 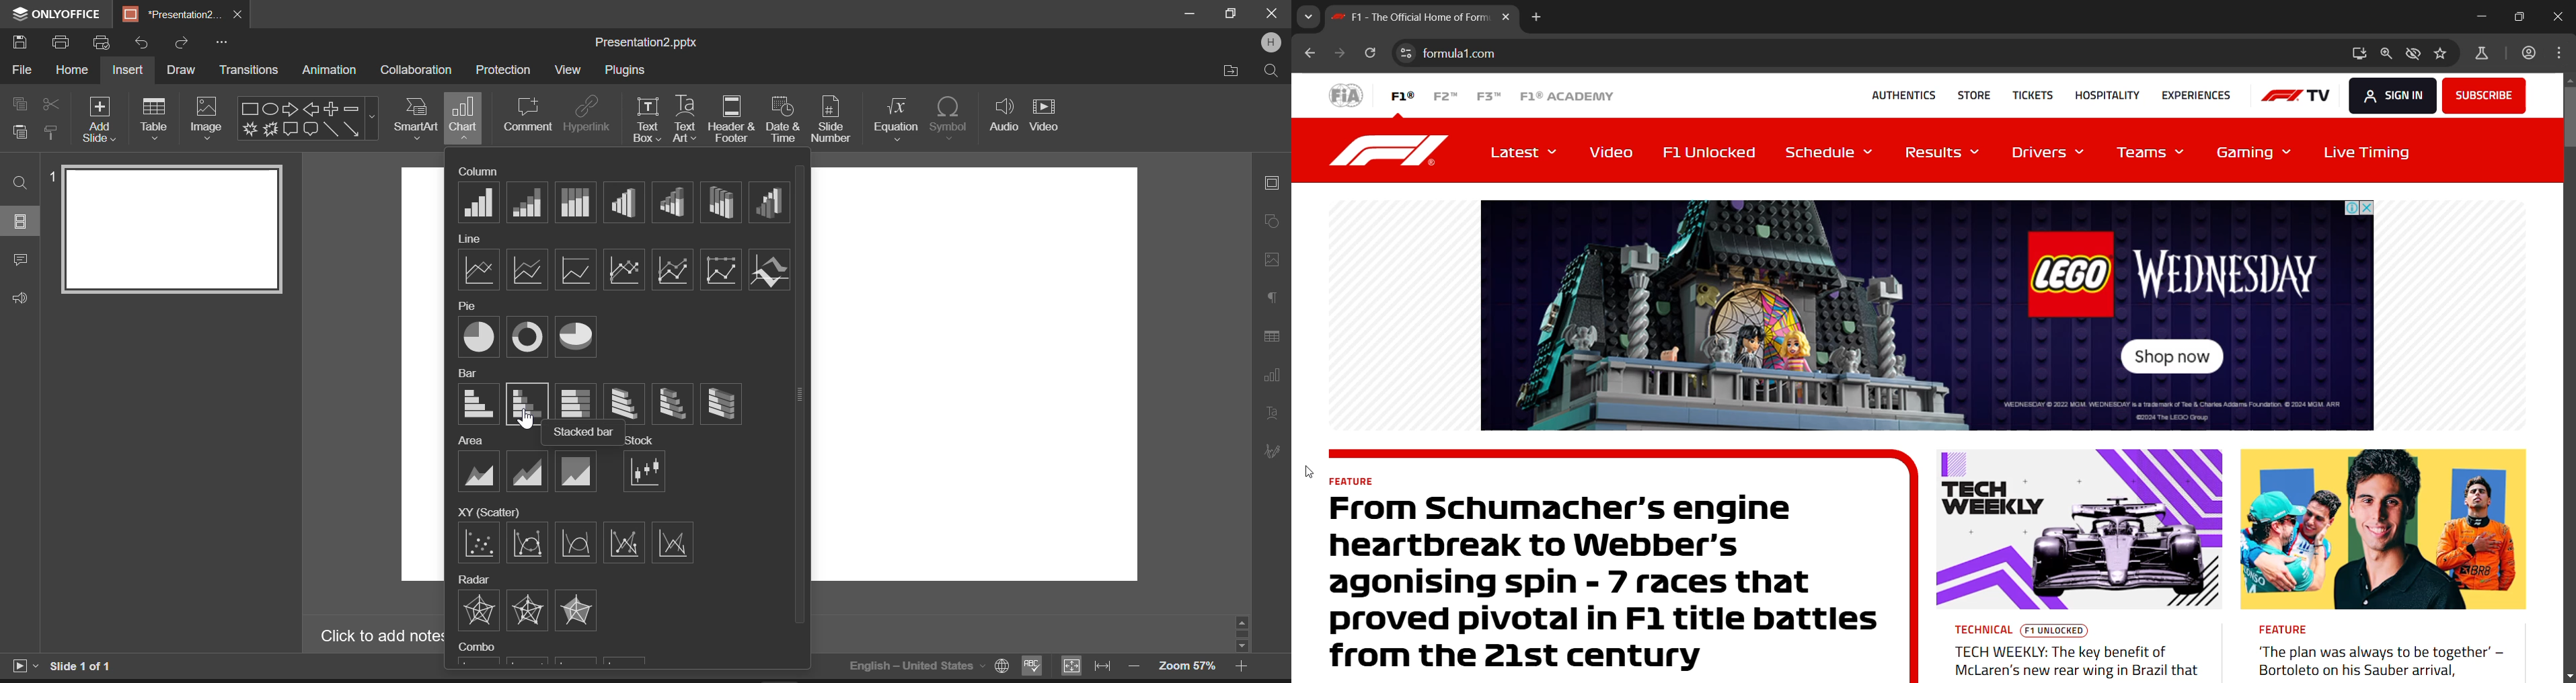 I want to click on English-United States, so click(x=927, y=666).